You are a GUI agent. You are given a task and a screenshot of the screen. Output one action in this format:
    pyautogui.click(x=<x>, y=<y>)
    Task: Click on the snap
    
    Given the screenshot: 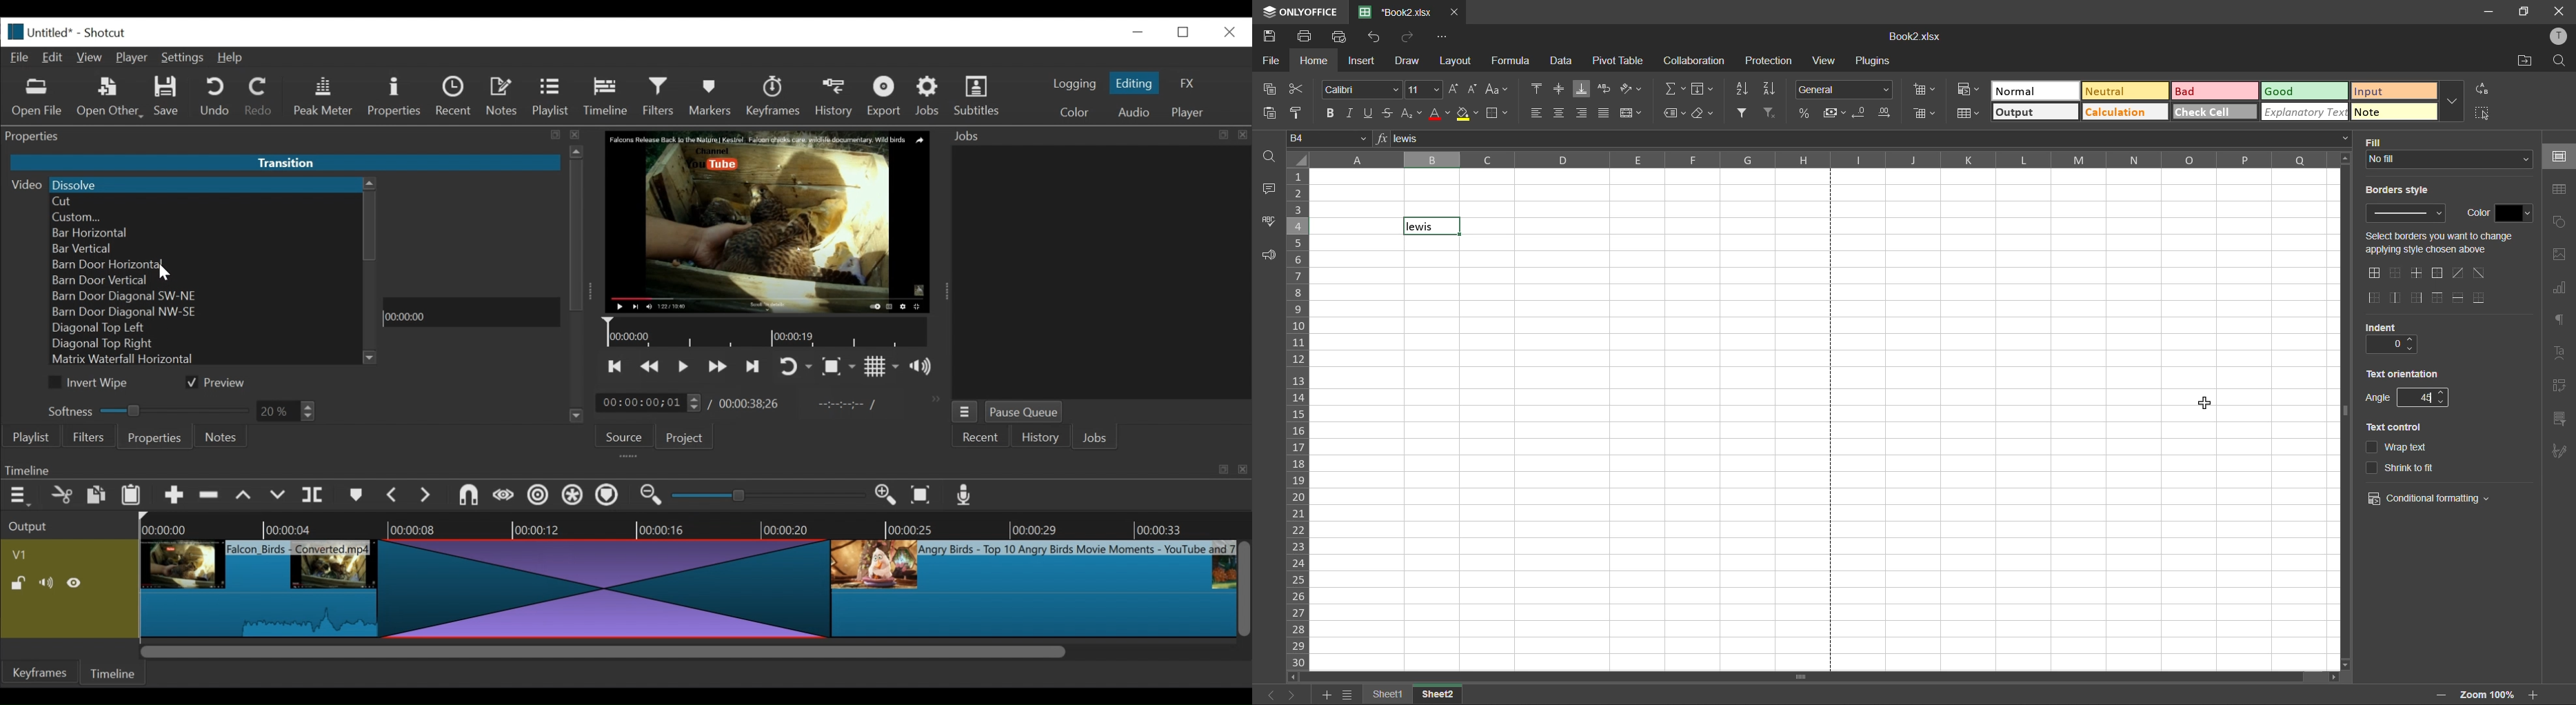 What is the action you would take?
    pyautogui.click(x=470, y=497)
    